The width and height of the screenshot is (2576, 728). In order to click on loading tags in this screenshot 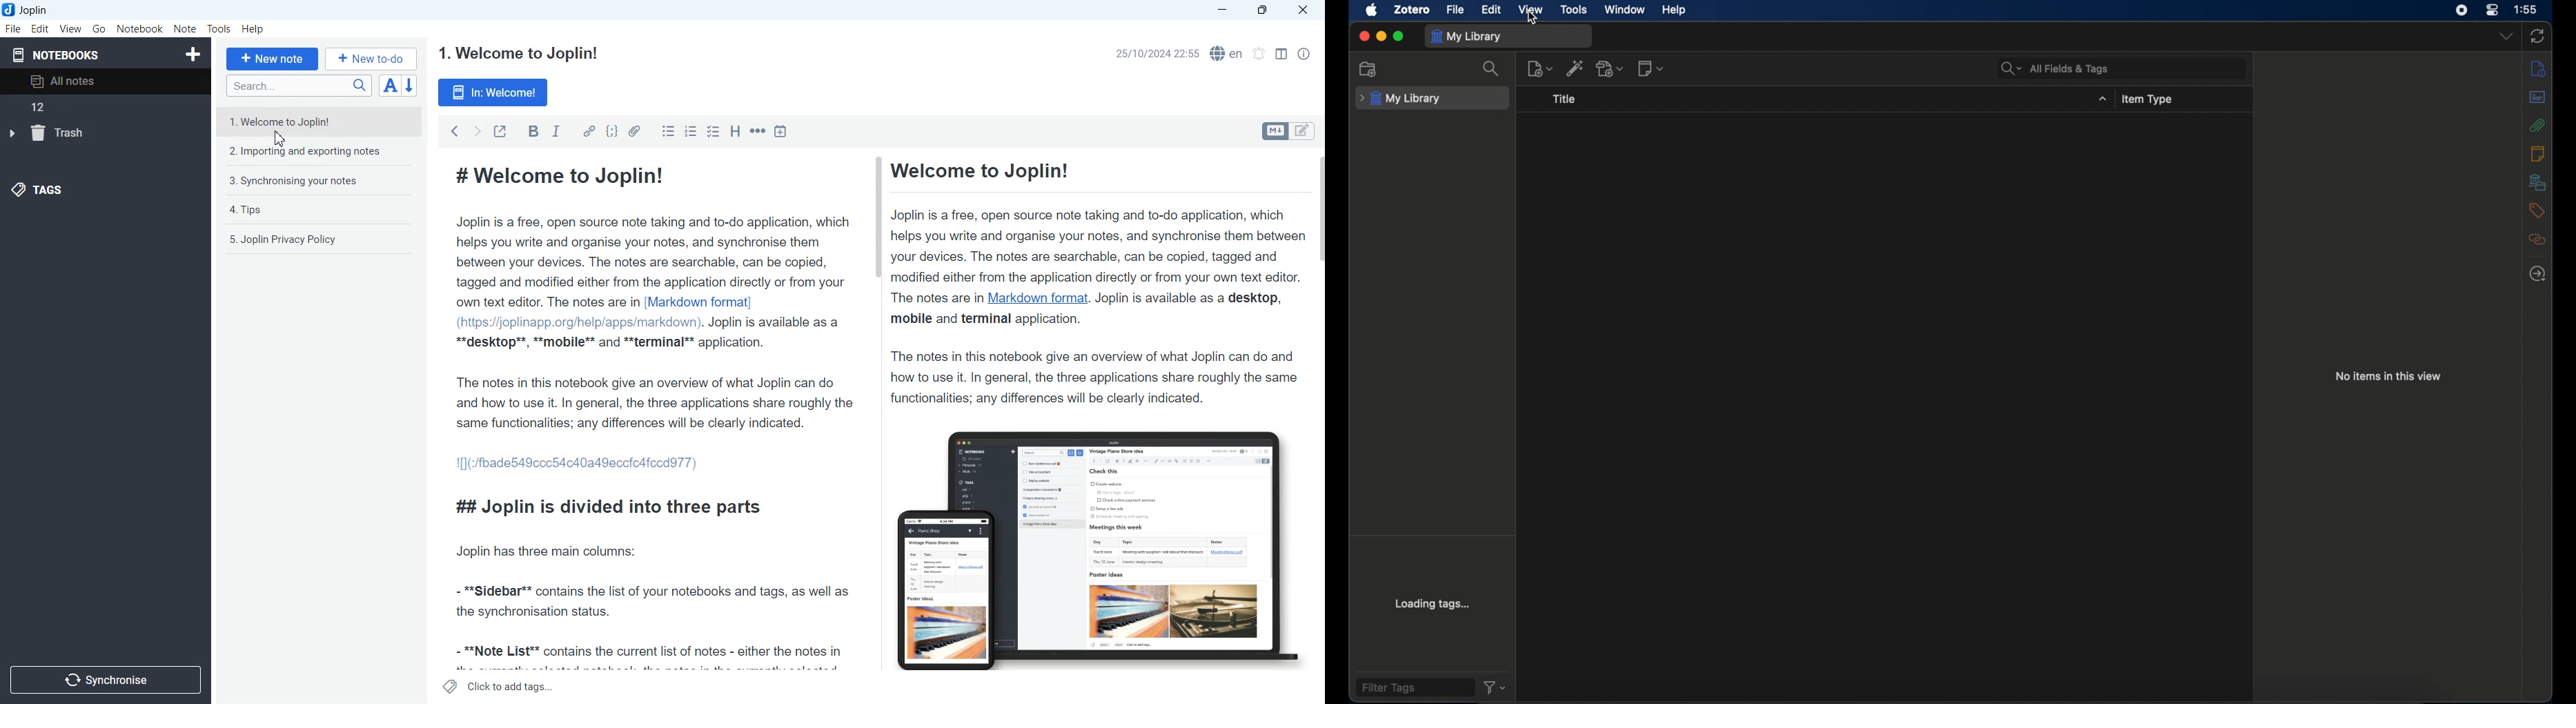, I will do `click(1434, 603)`.